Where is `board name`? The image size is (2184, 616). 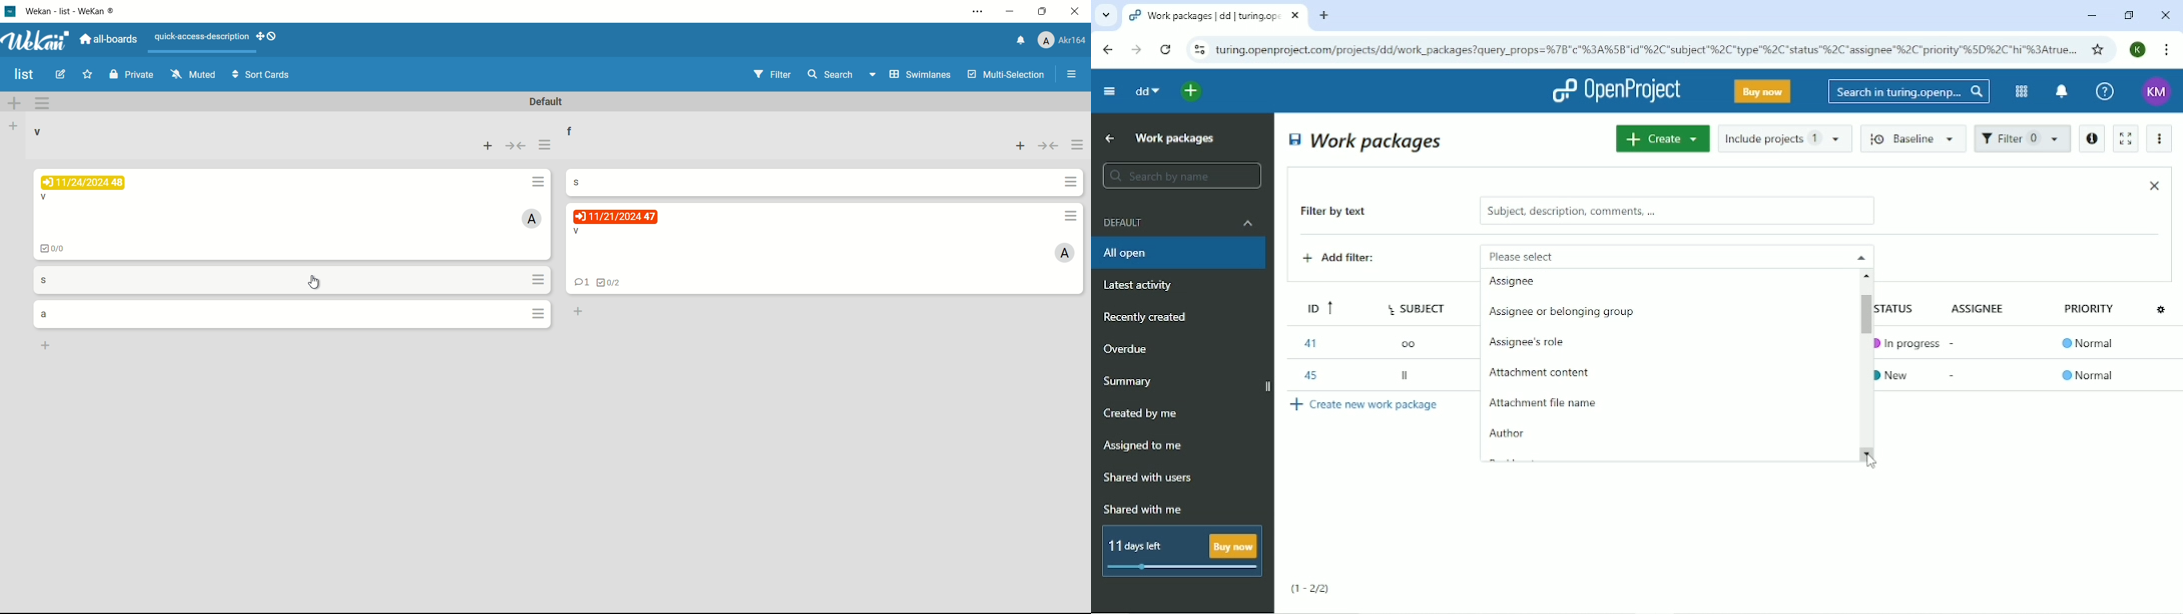 board name is located at coordinates (25, 75).